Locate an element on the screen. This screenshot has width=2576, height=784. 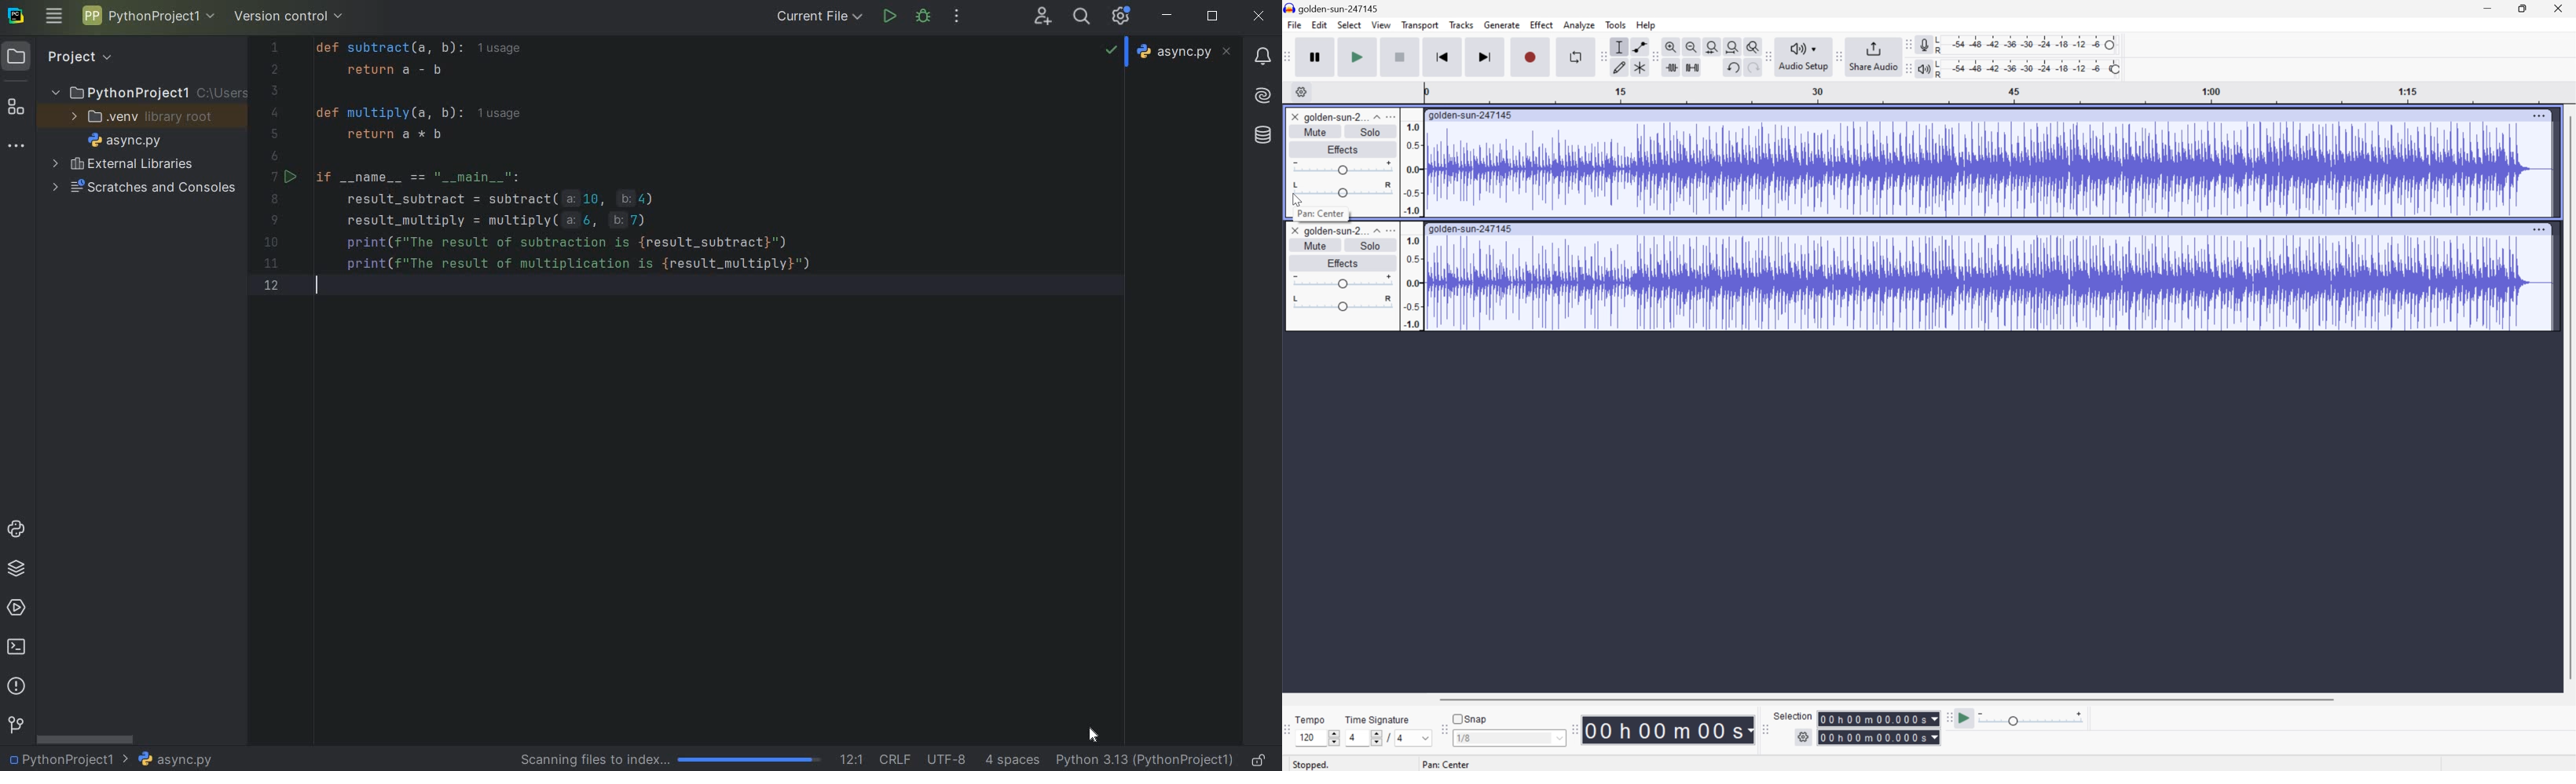
Effects is located at coordinates (1340, 263).